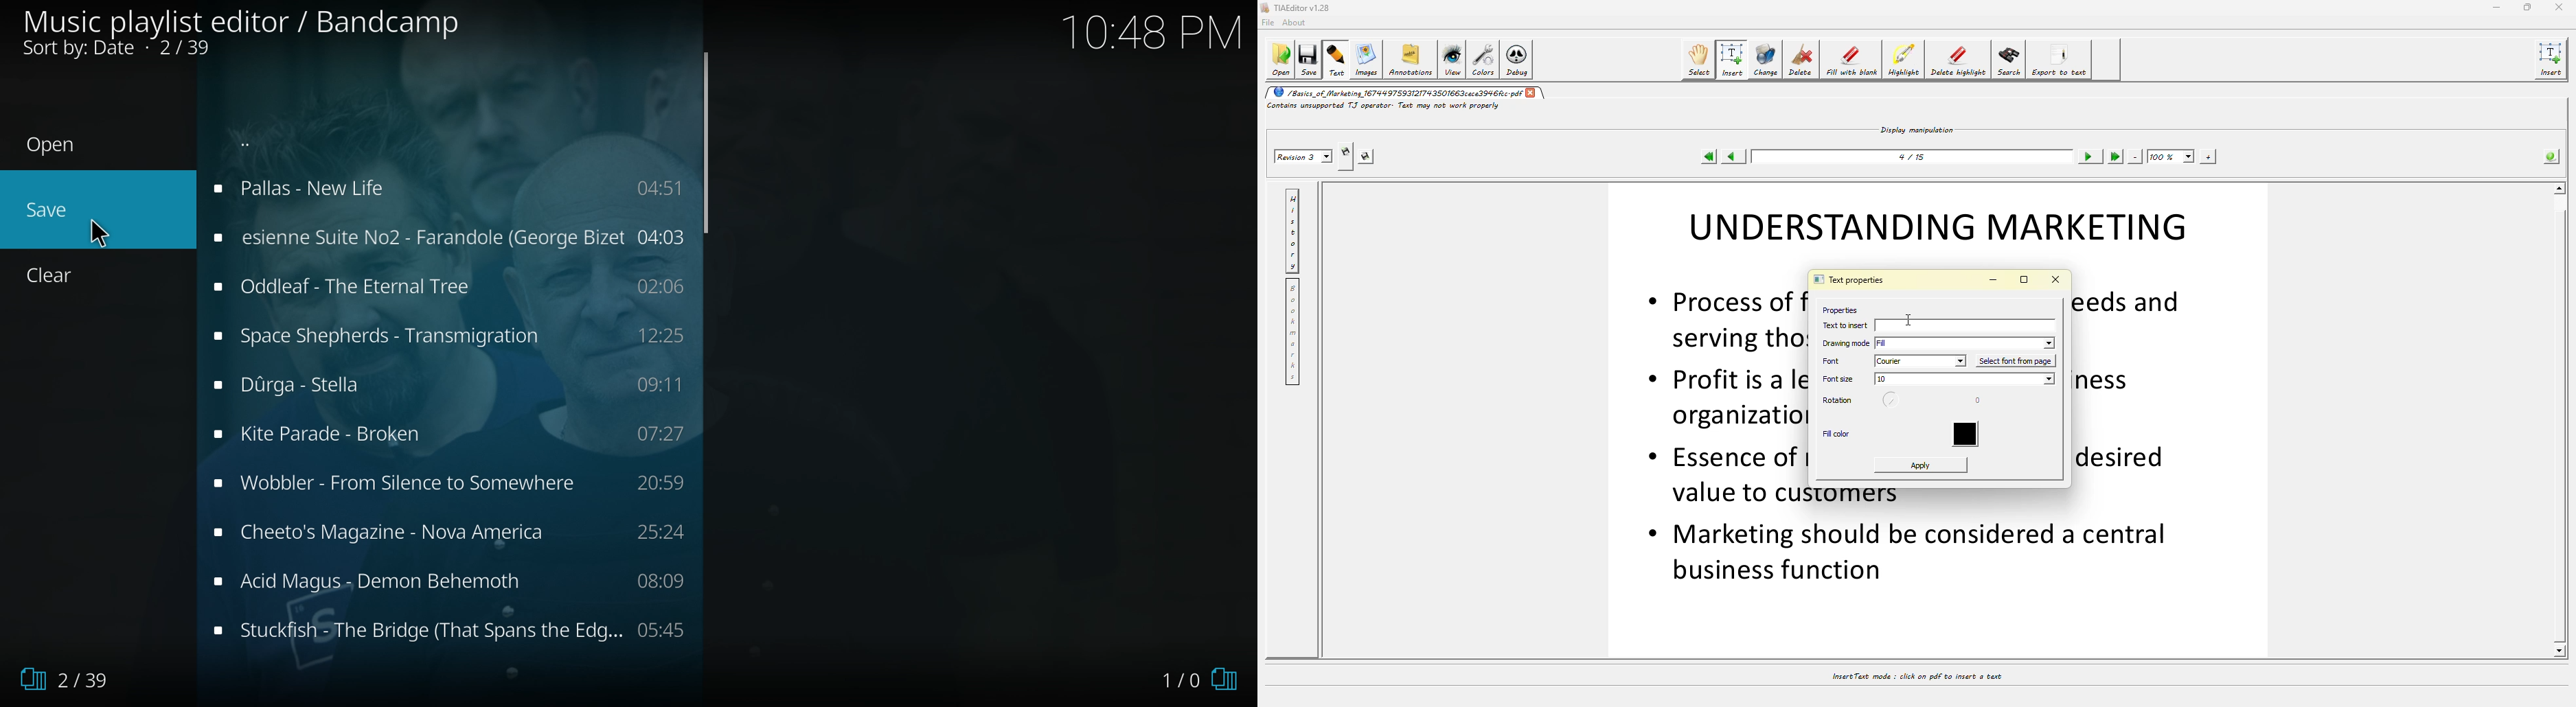  What do you see at coordinates (705, 143) in the screenshot?
I see `scroll bar` at bounding box center [705, 143].